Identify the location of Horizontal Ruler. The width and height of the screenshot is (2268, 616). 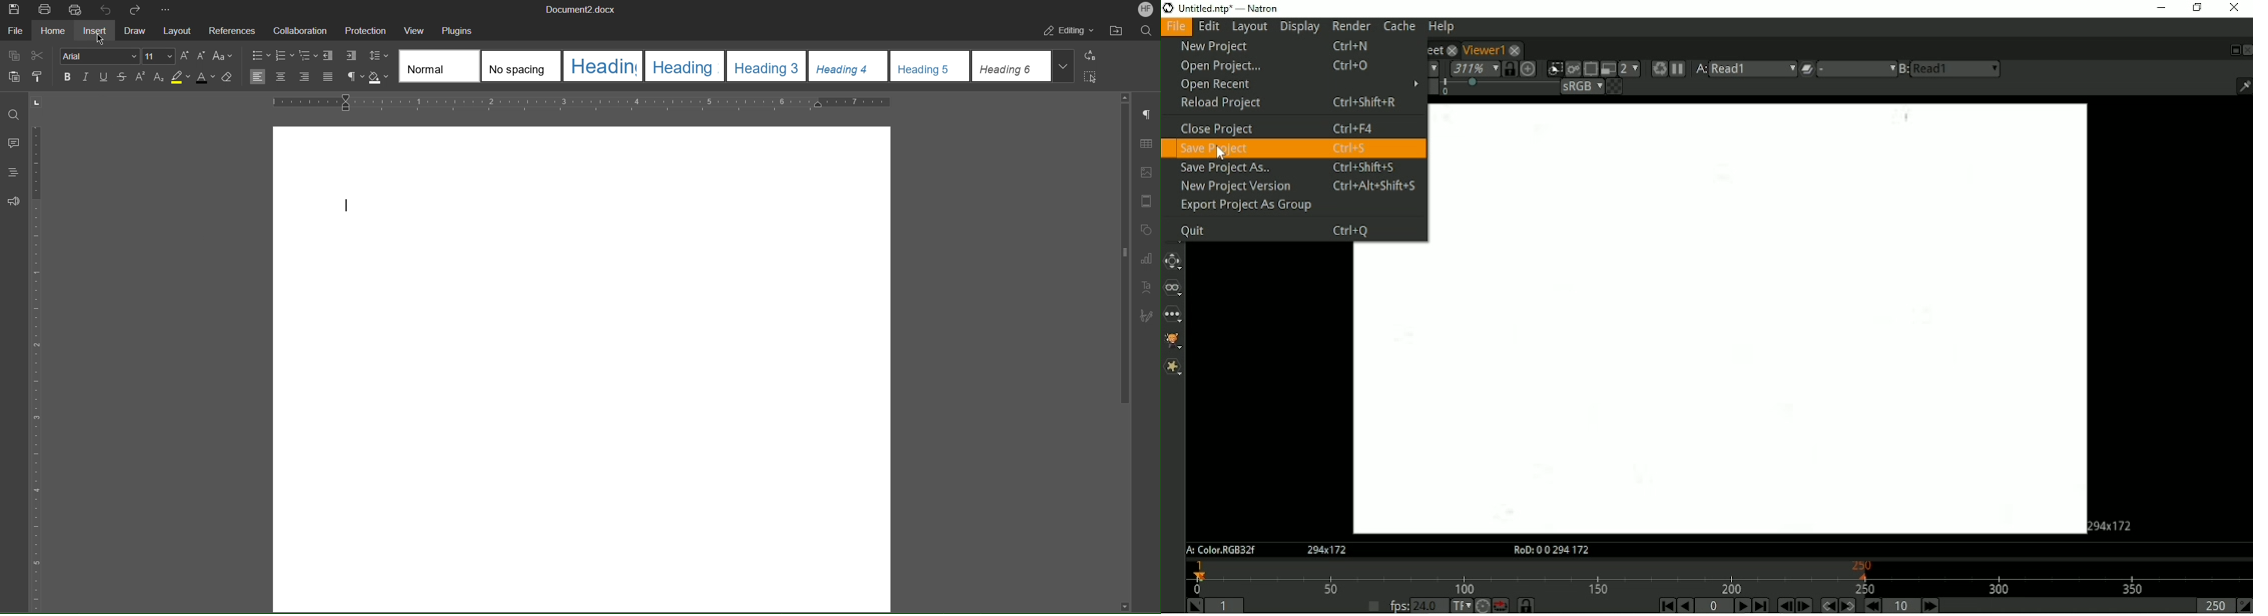
(580, 103).